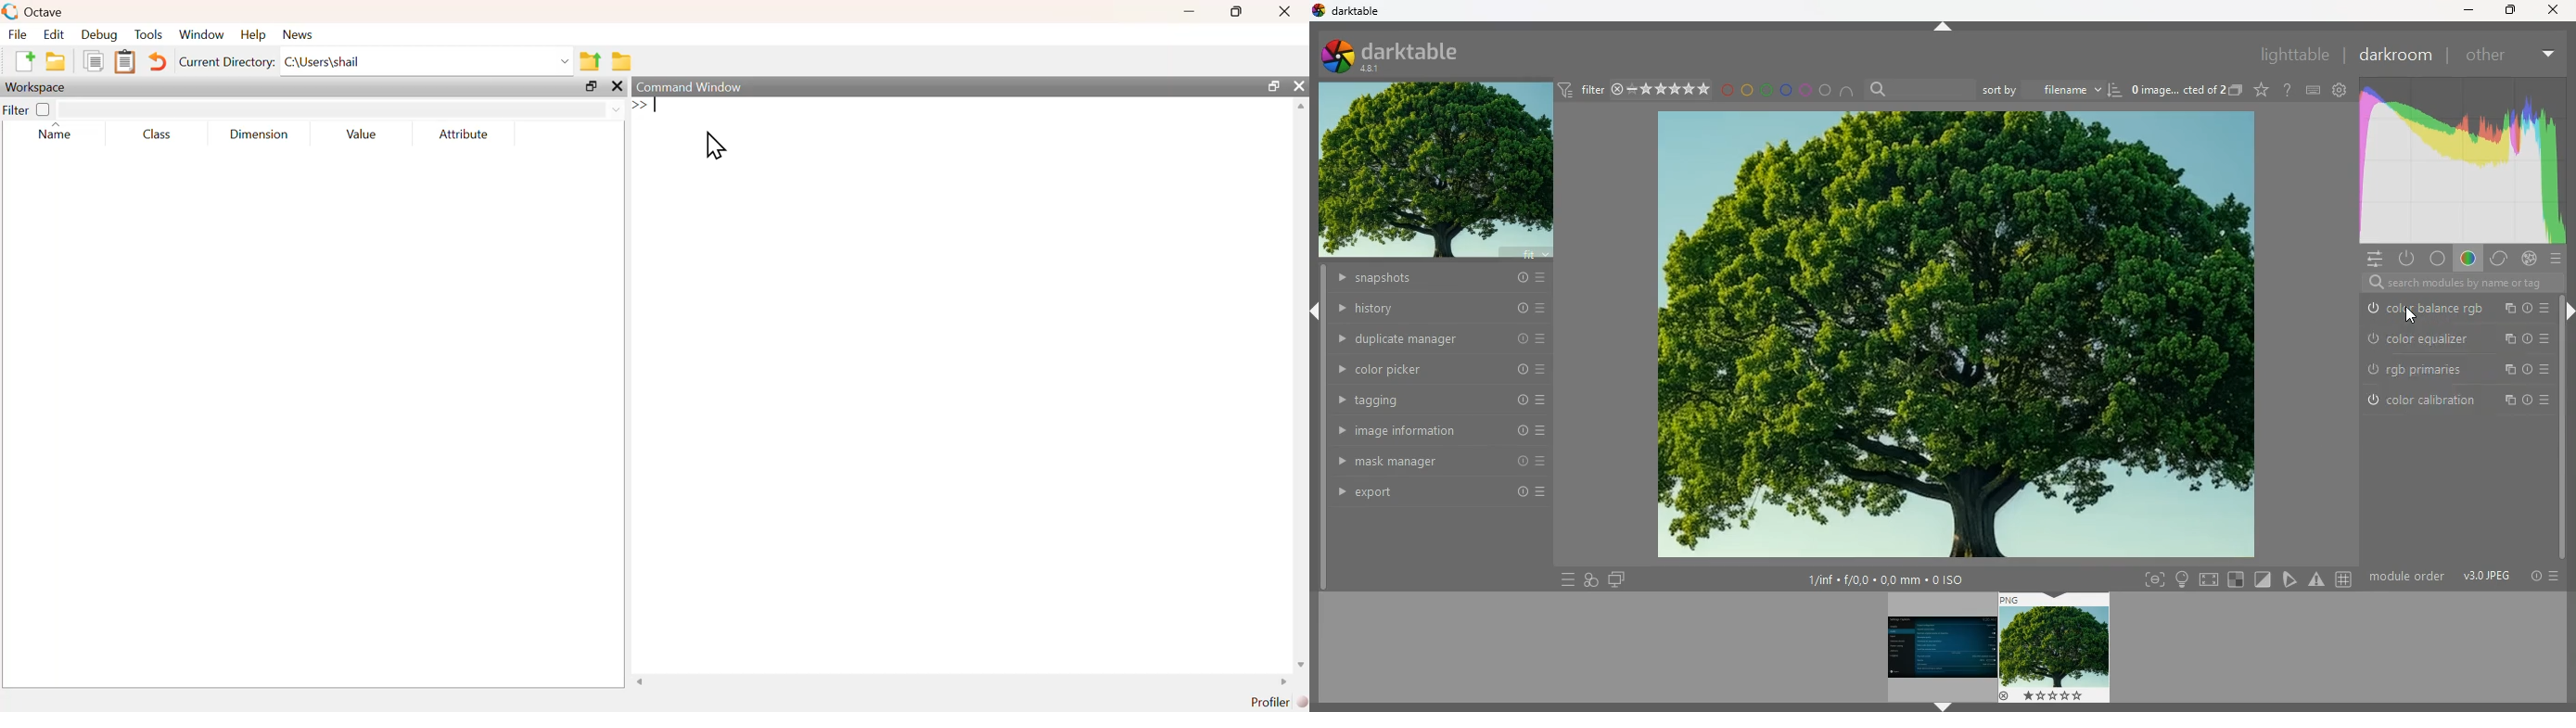 The width and height of the screenshot is (2576, 728). Describe the element at coordinates (48, 134) in the screenshot. I see `name` at that location.